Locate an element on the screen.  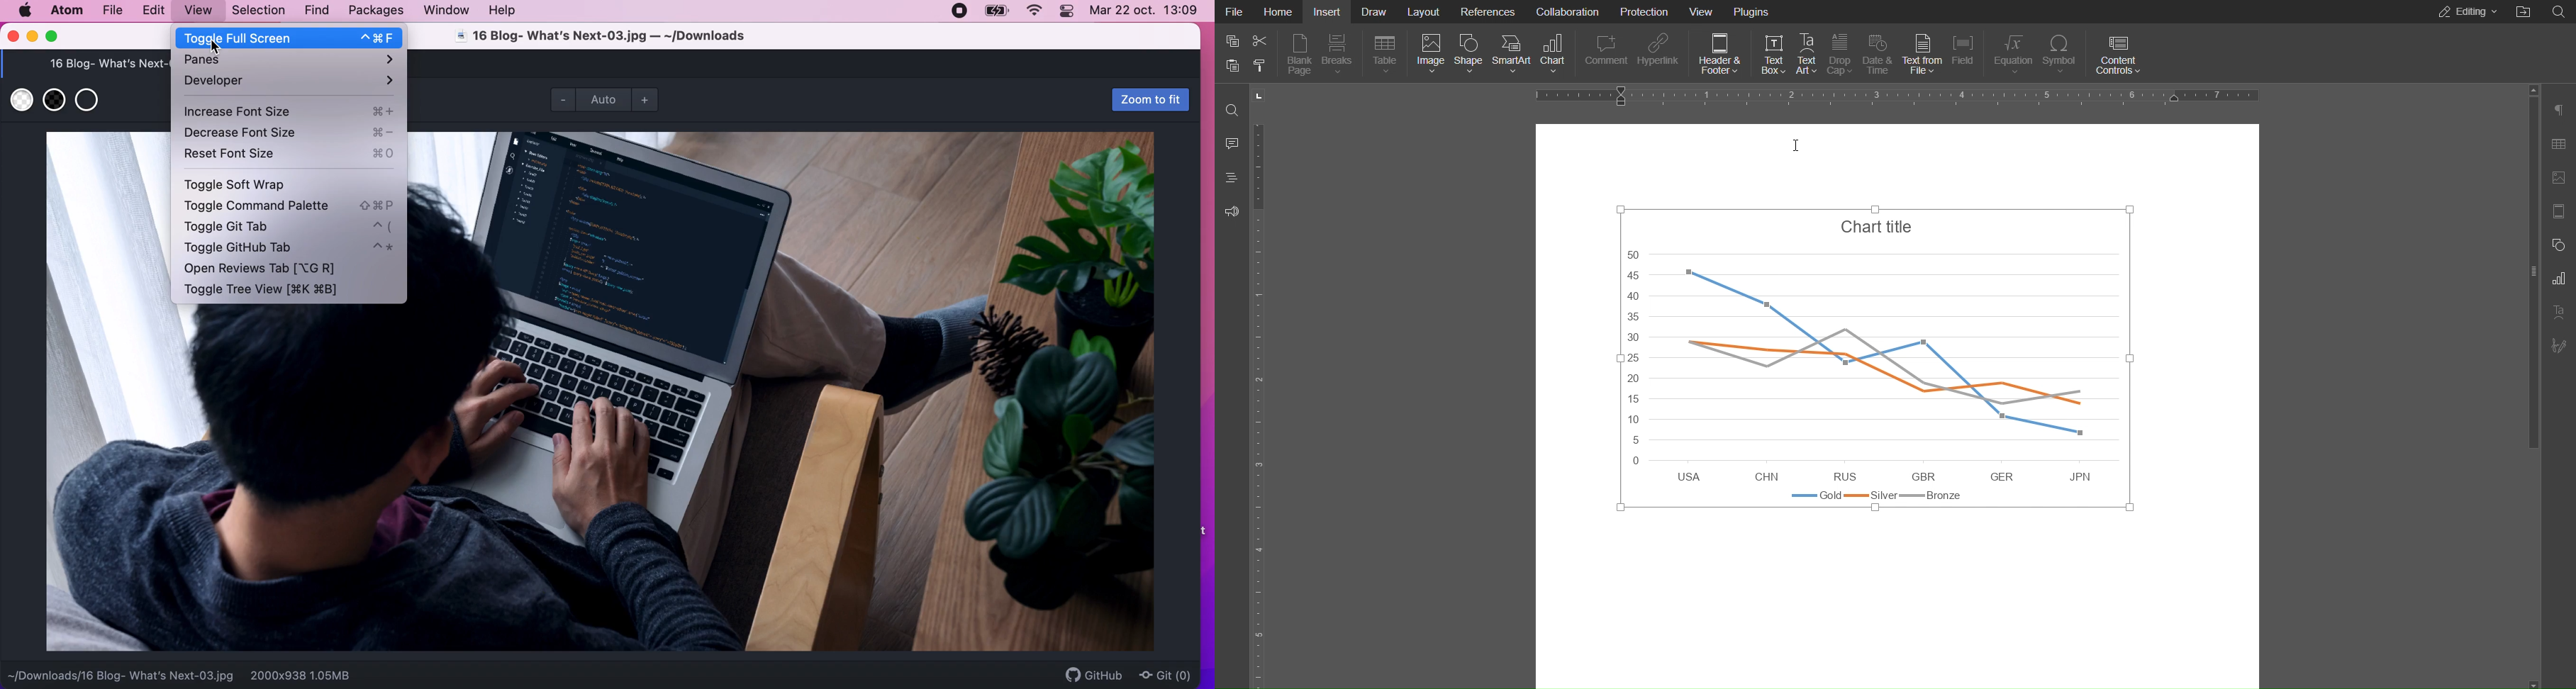
Graph Settings is located at coordinates (2558, 279).